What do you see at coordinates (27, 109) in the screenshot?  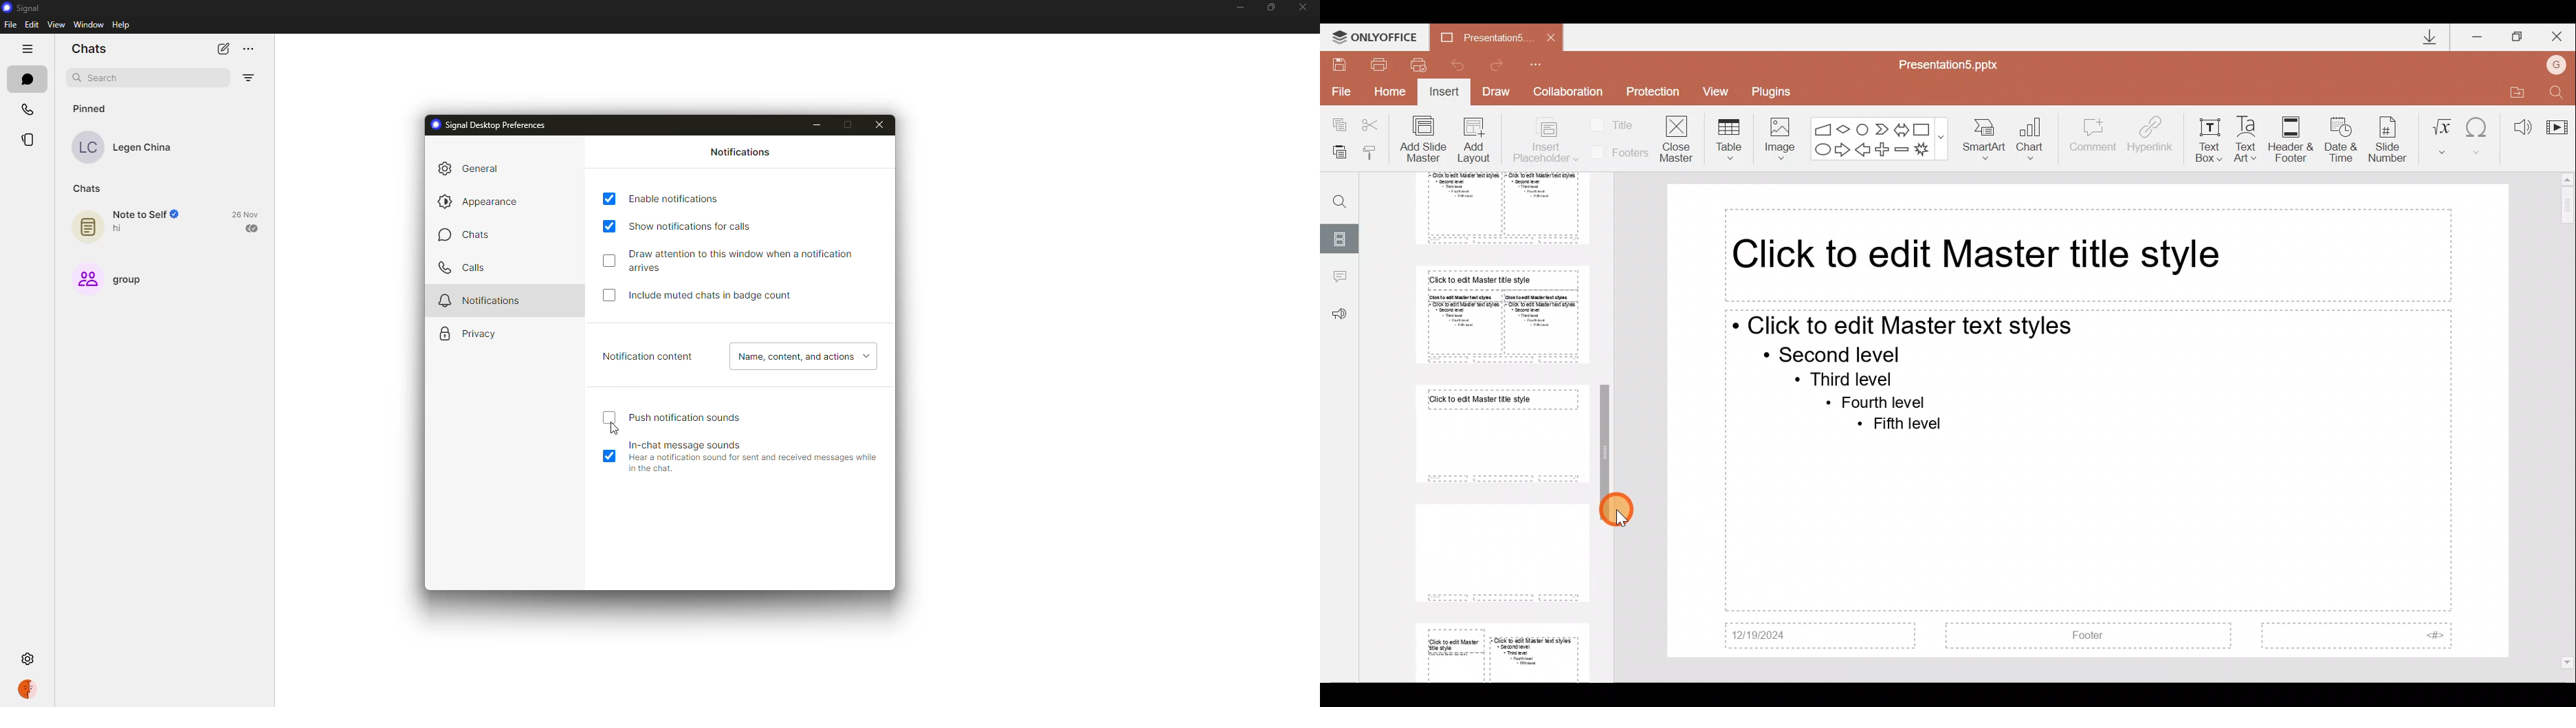 I see `calls` at bounding box center [27, 109].